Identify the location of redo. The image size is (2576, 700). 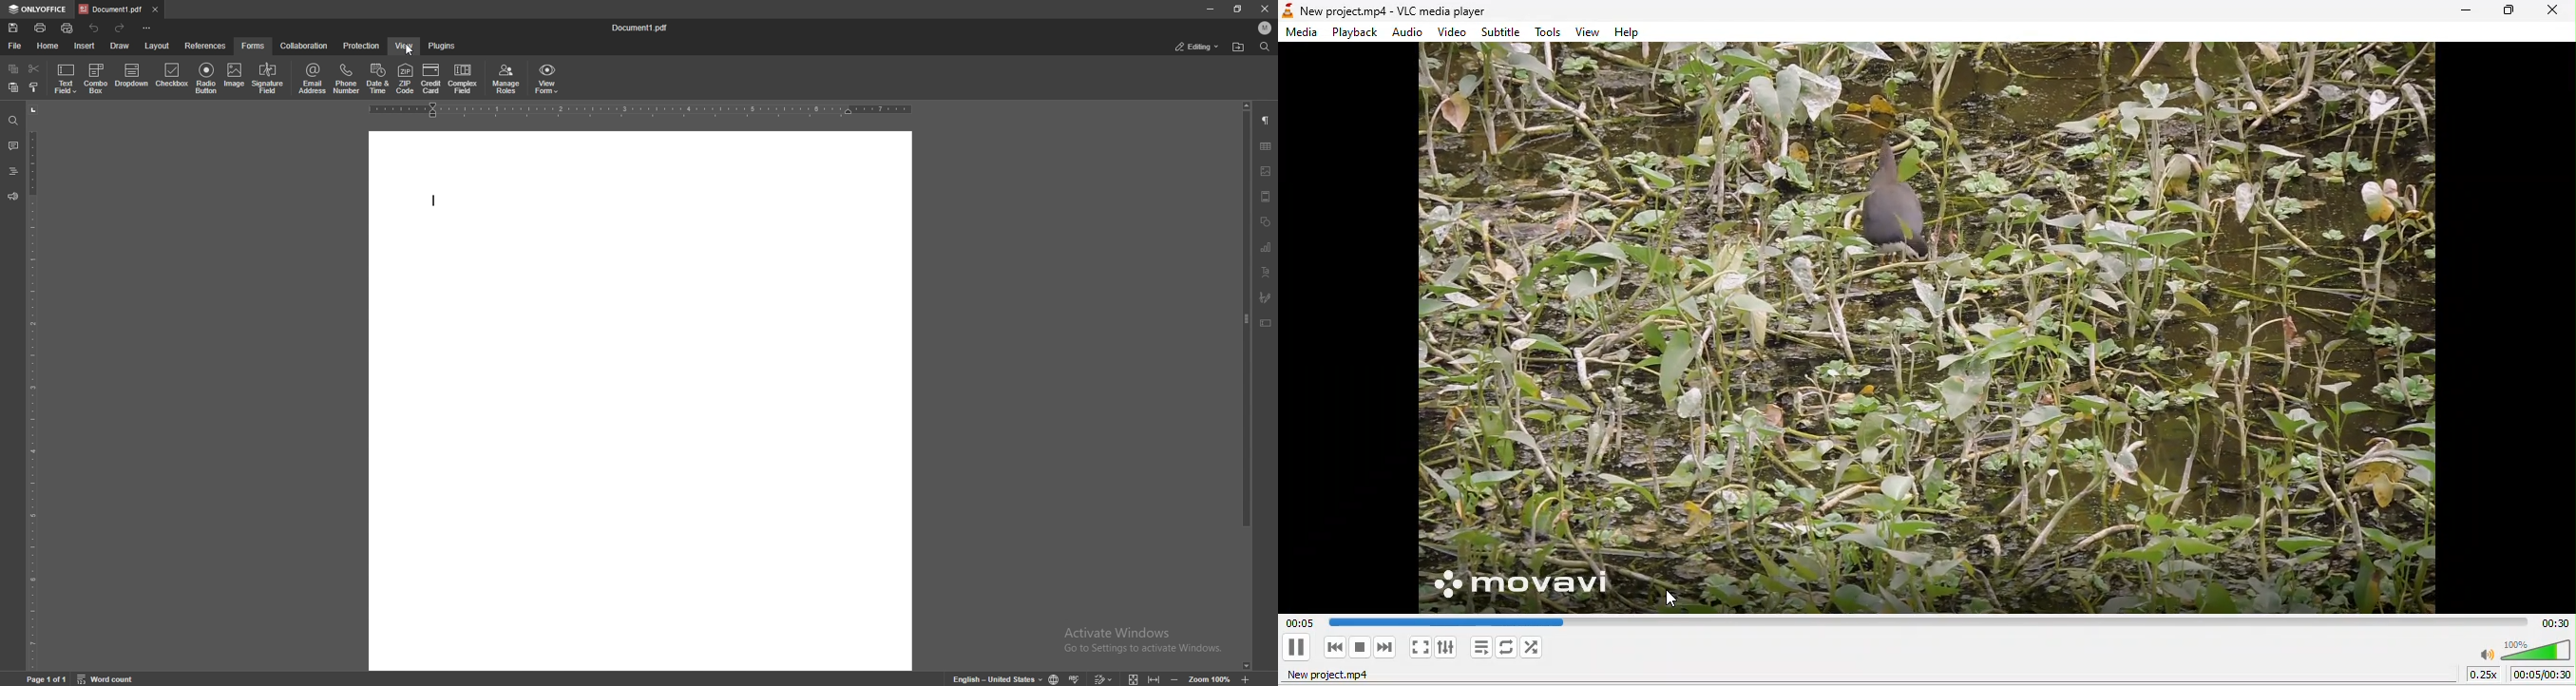
(121, 29).